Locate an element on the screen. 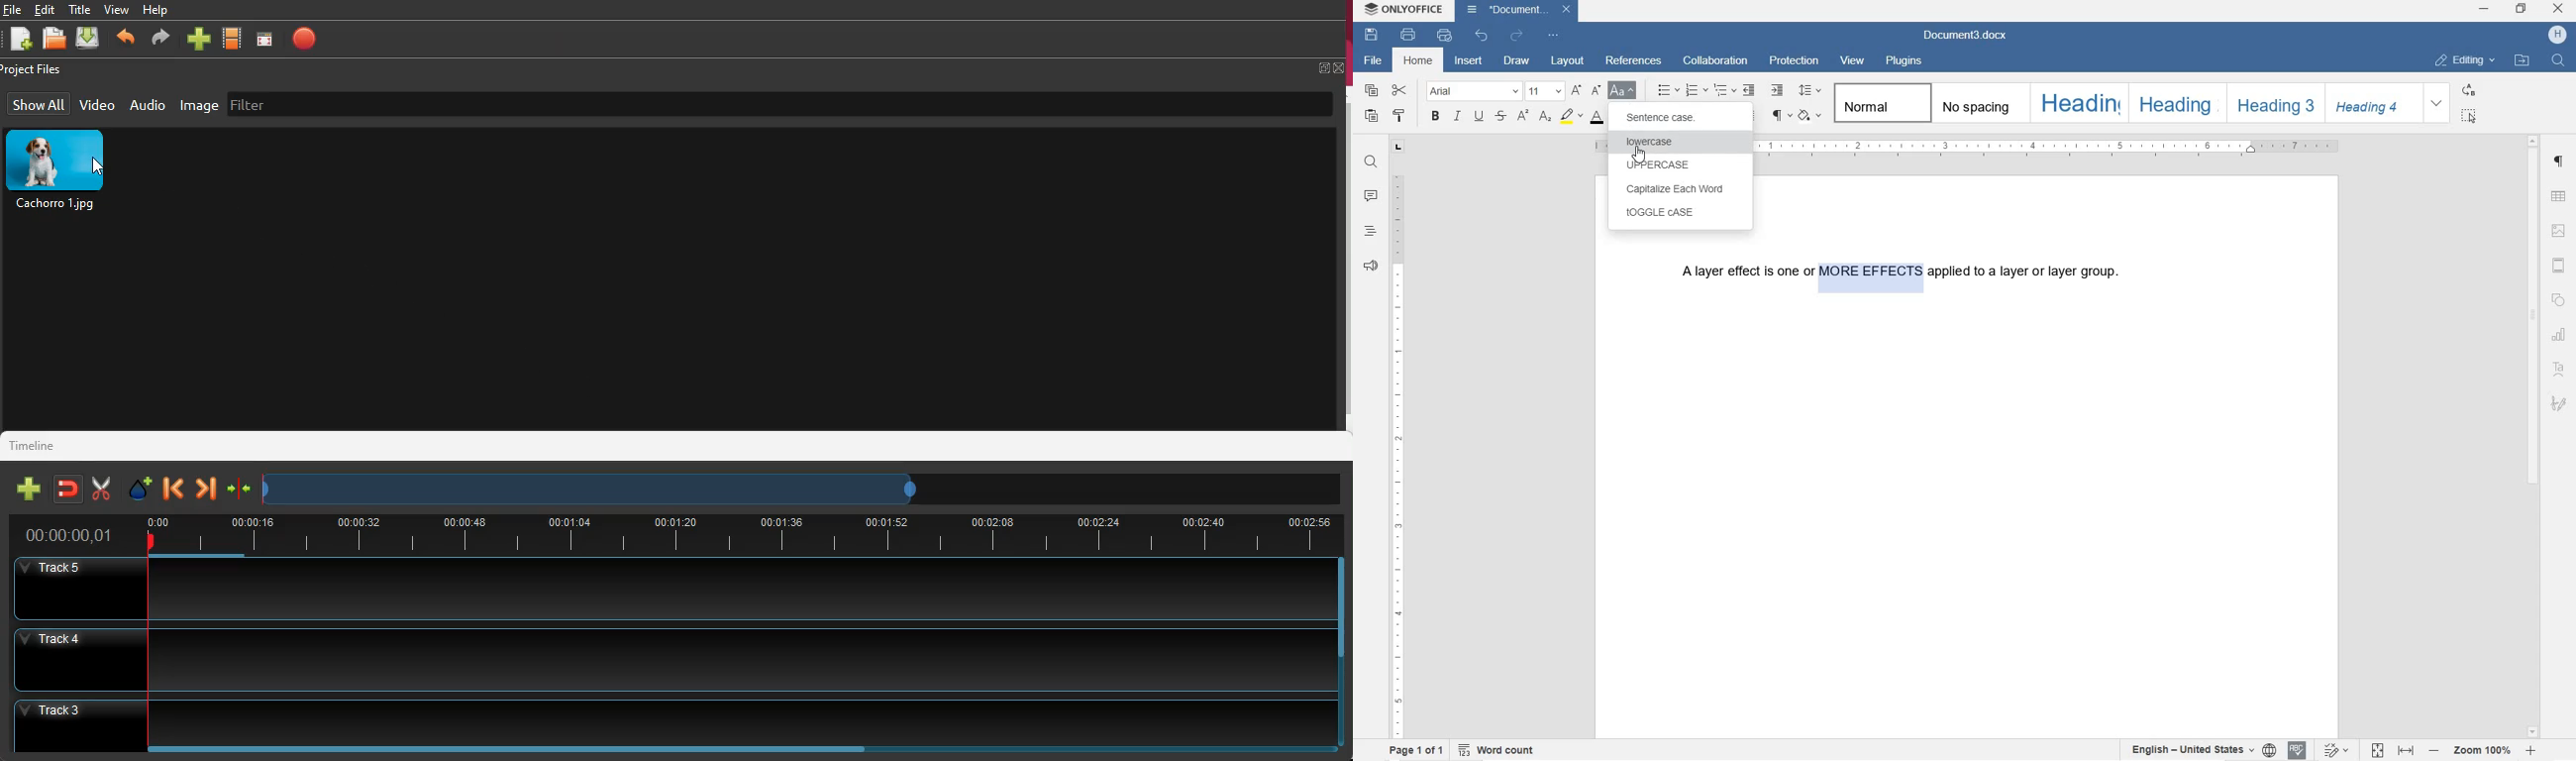 Image resolution: width=2576 pixels, height=784 pixels. INCREASE INDENT is located at coordinates (1779, 91).